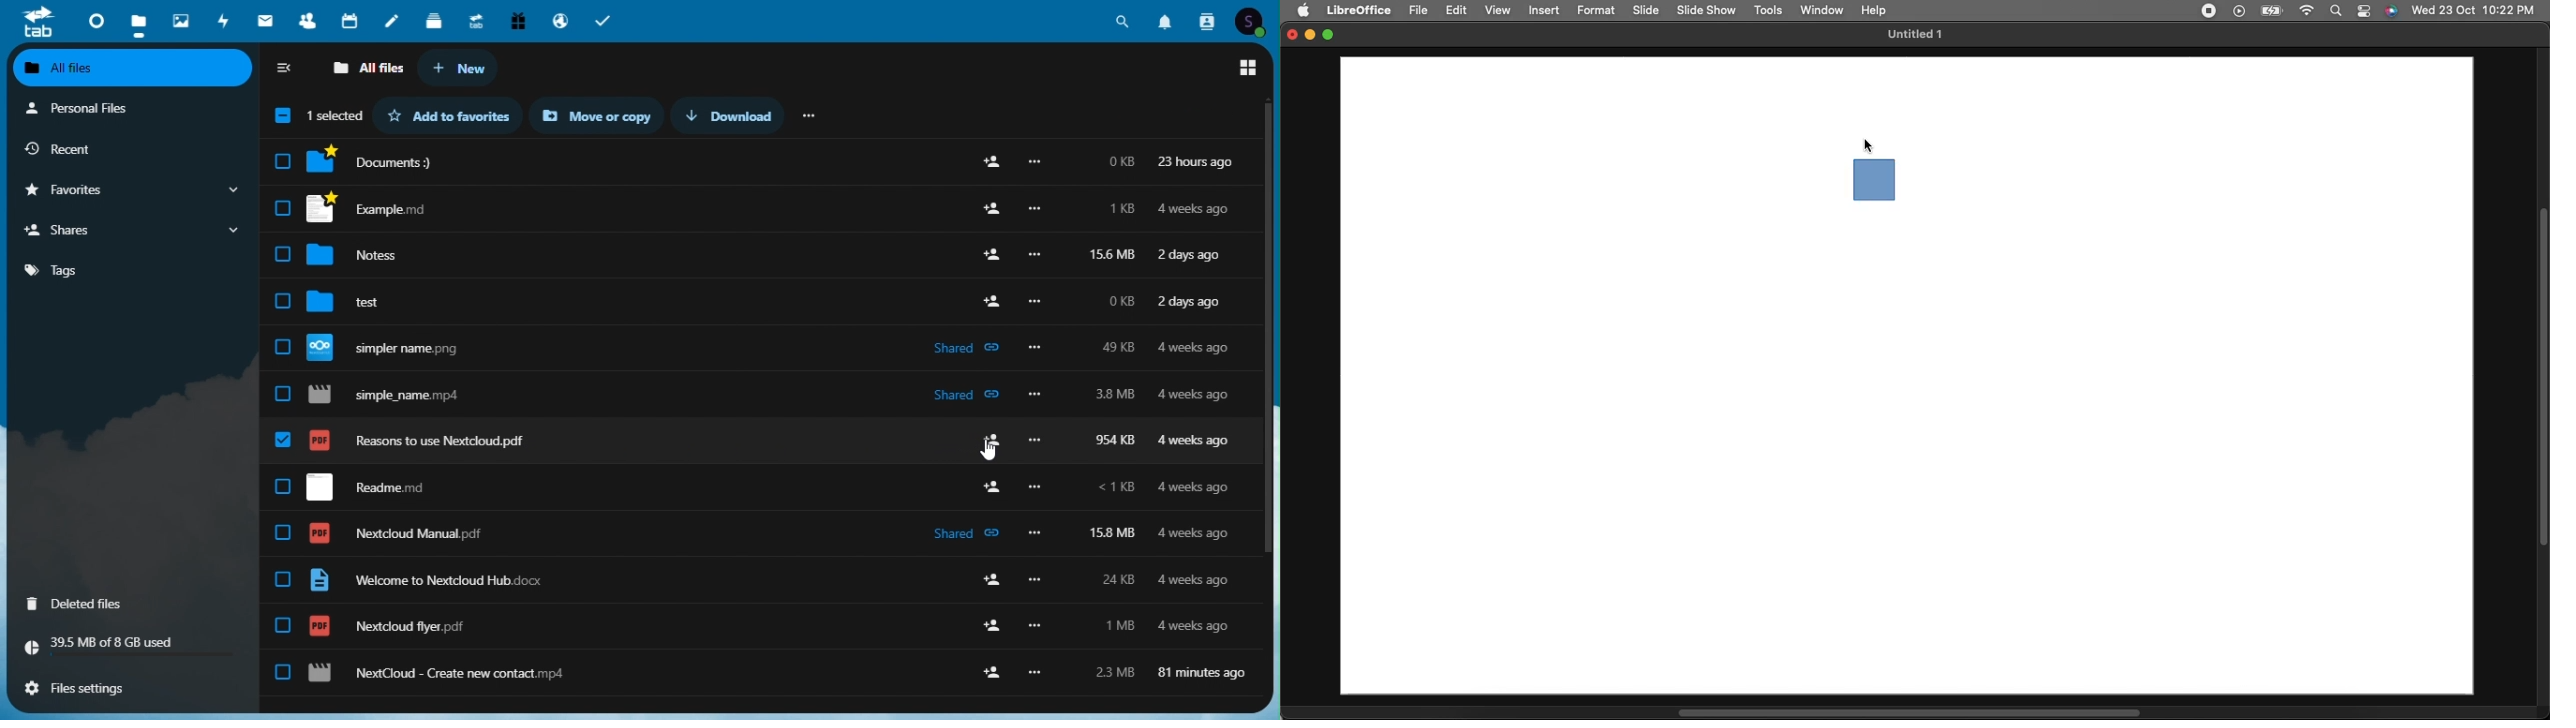 The image size is (2576, 728). Describe the element at coordinates (988, 487) in the screenshot. I see ` add user add user` at that location.